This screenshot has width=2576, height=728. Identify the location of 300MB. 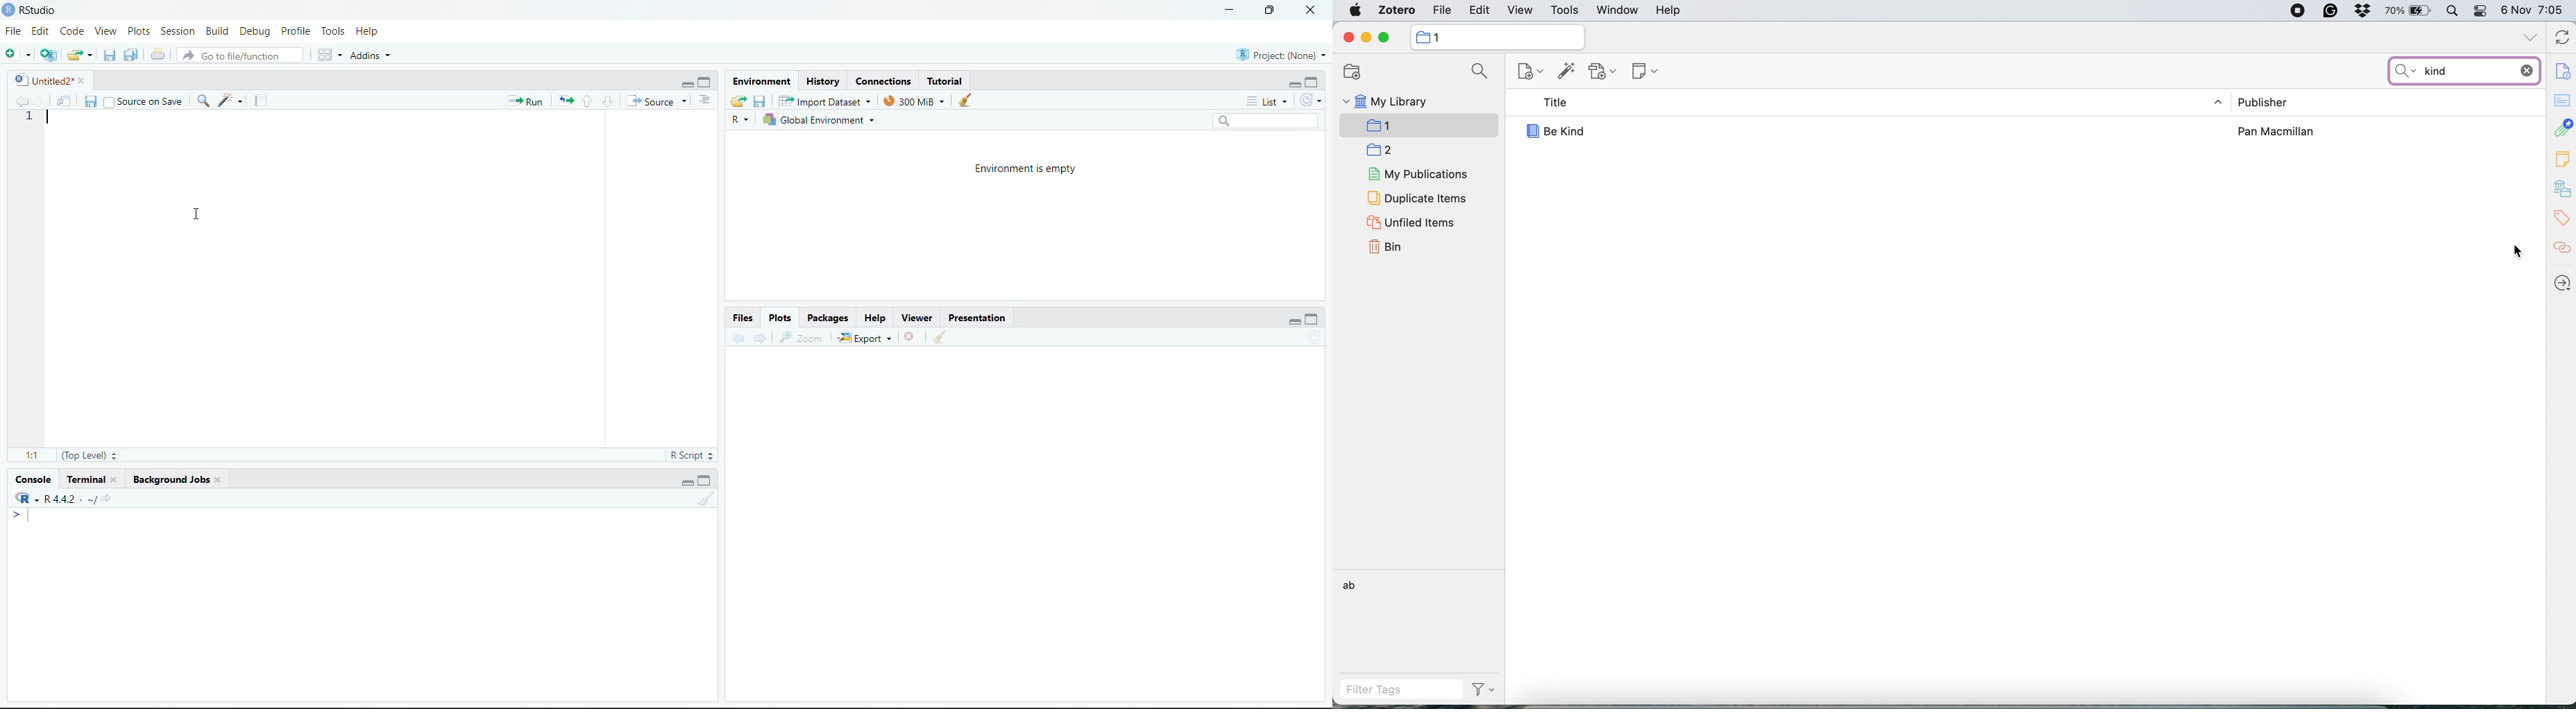
(919, 101).